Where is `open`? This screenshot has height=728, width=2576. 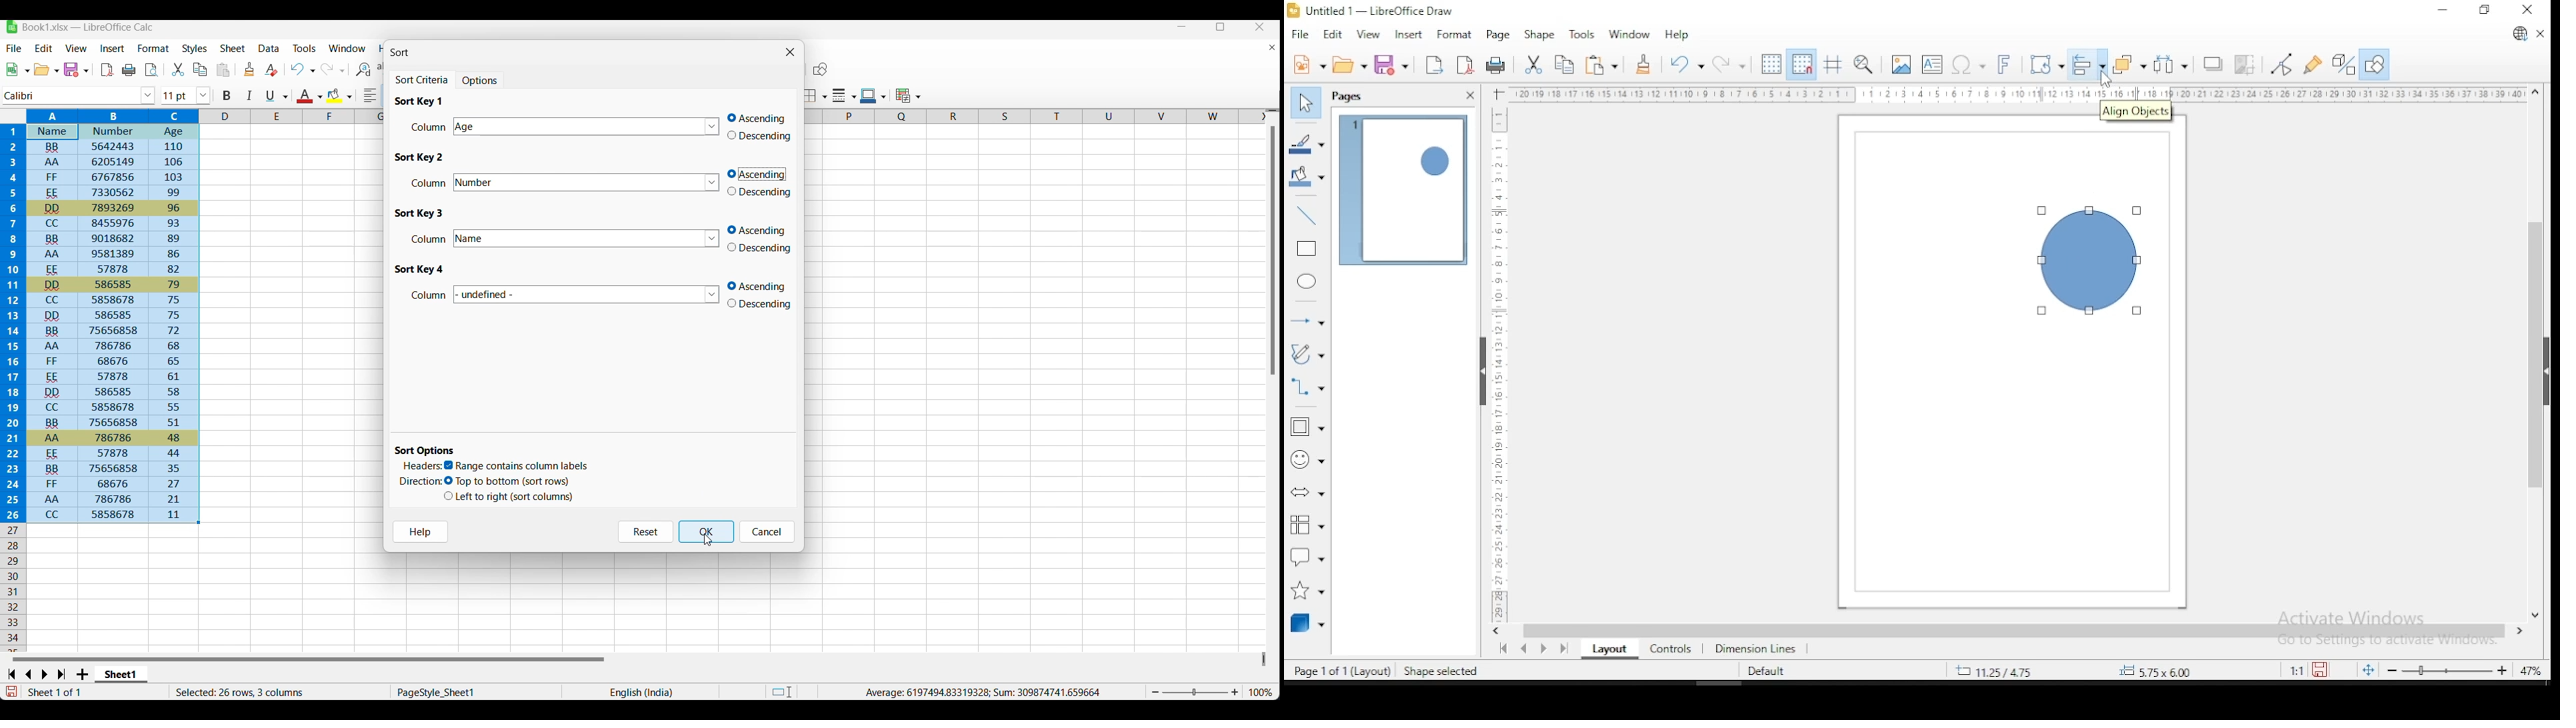
open is located at coordinates (1350, 64).